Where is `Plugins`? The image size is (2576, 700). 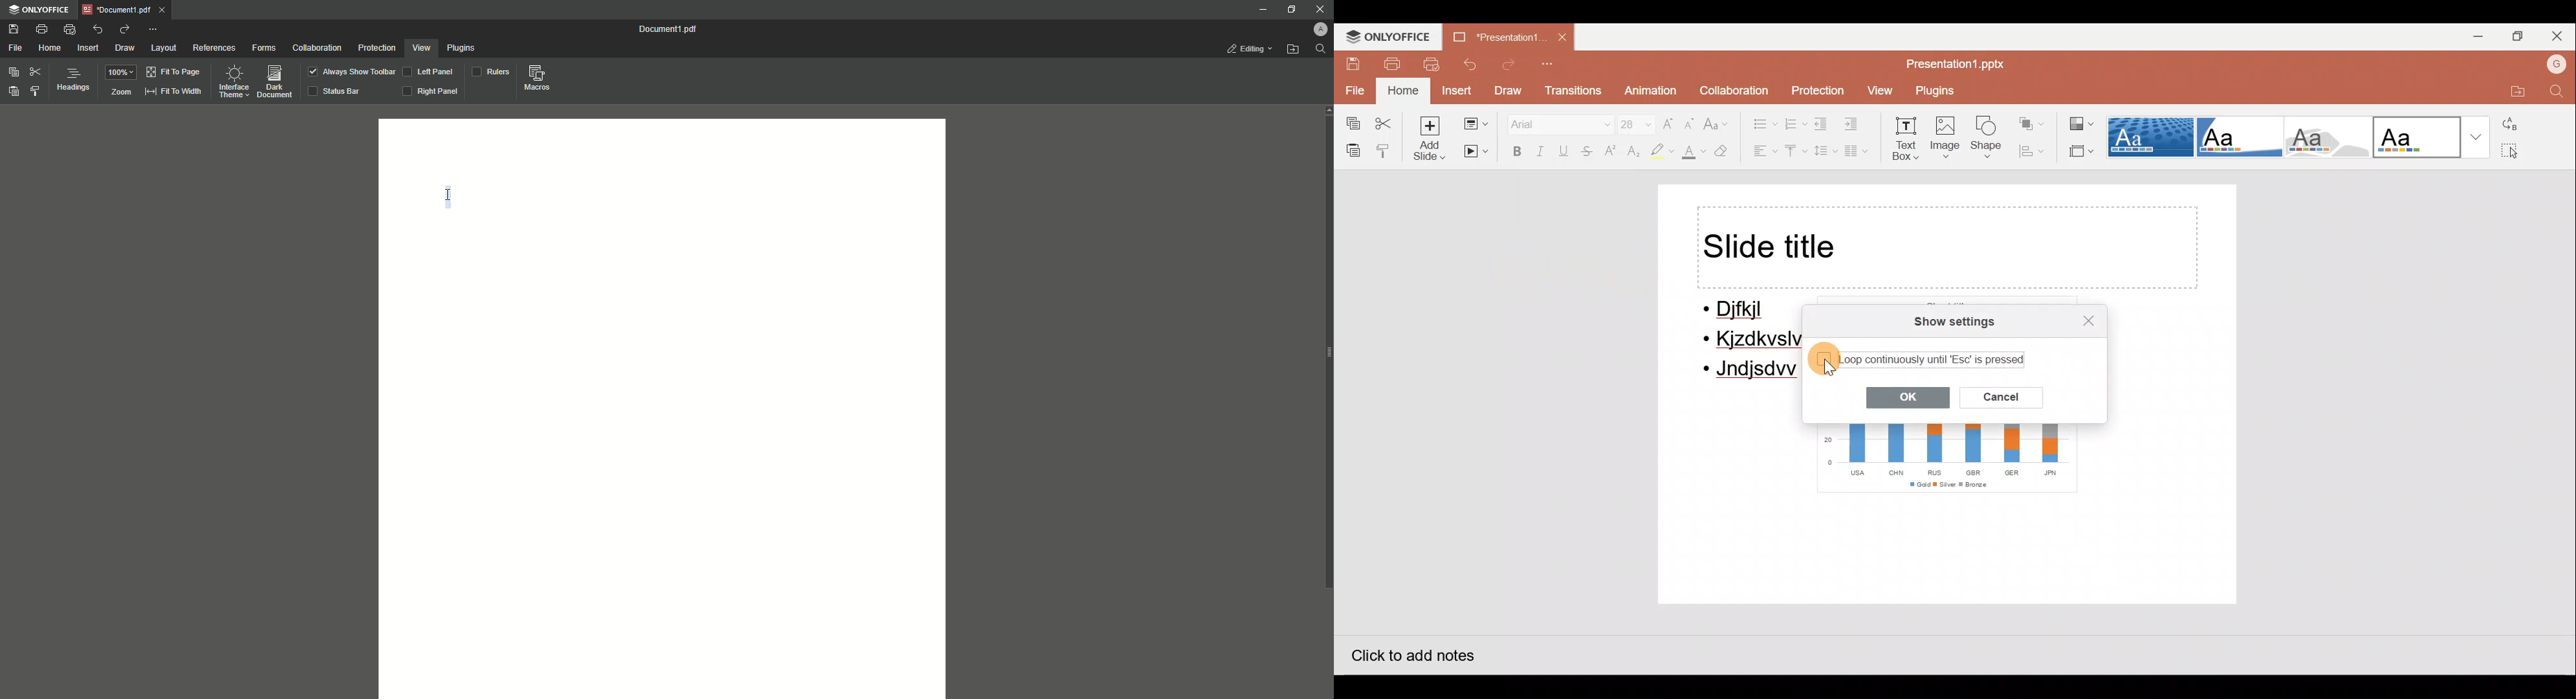 Plugins is located at coordinates (463, 49).